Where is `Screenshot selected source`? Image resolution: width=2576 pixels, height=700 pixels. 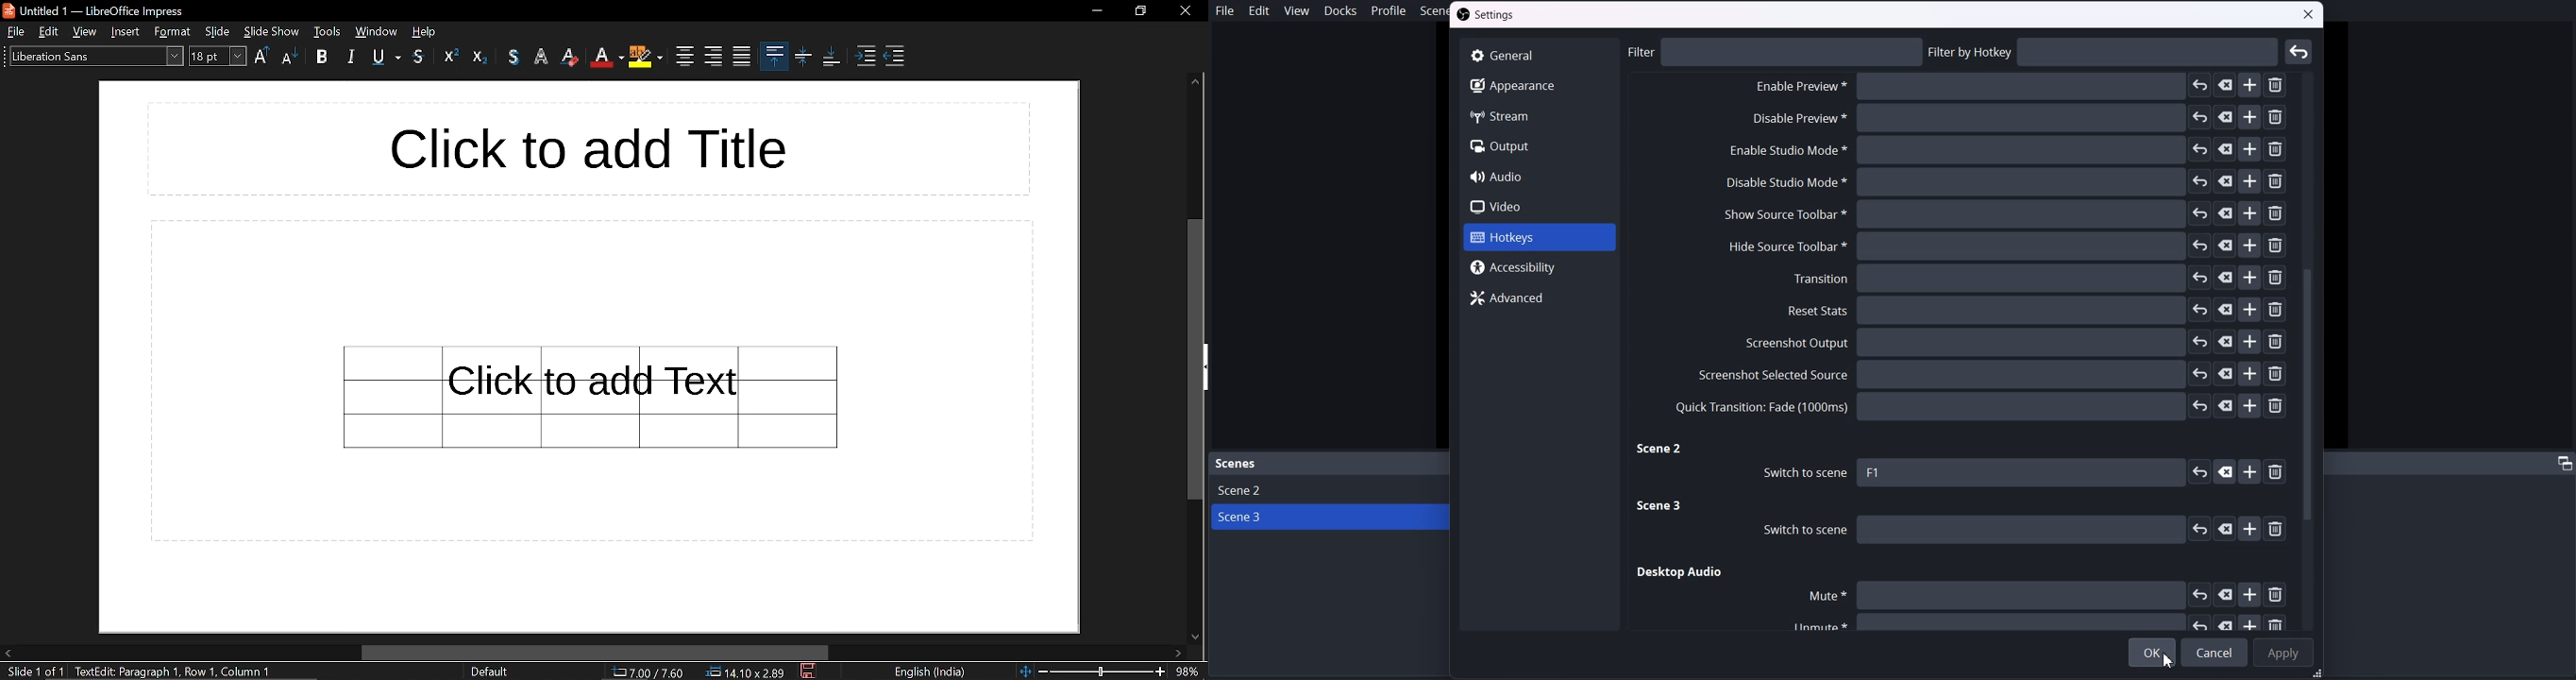 Screenshot selected source is located at coordinates (1989, 374).